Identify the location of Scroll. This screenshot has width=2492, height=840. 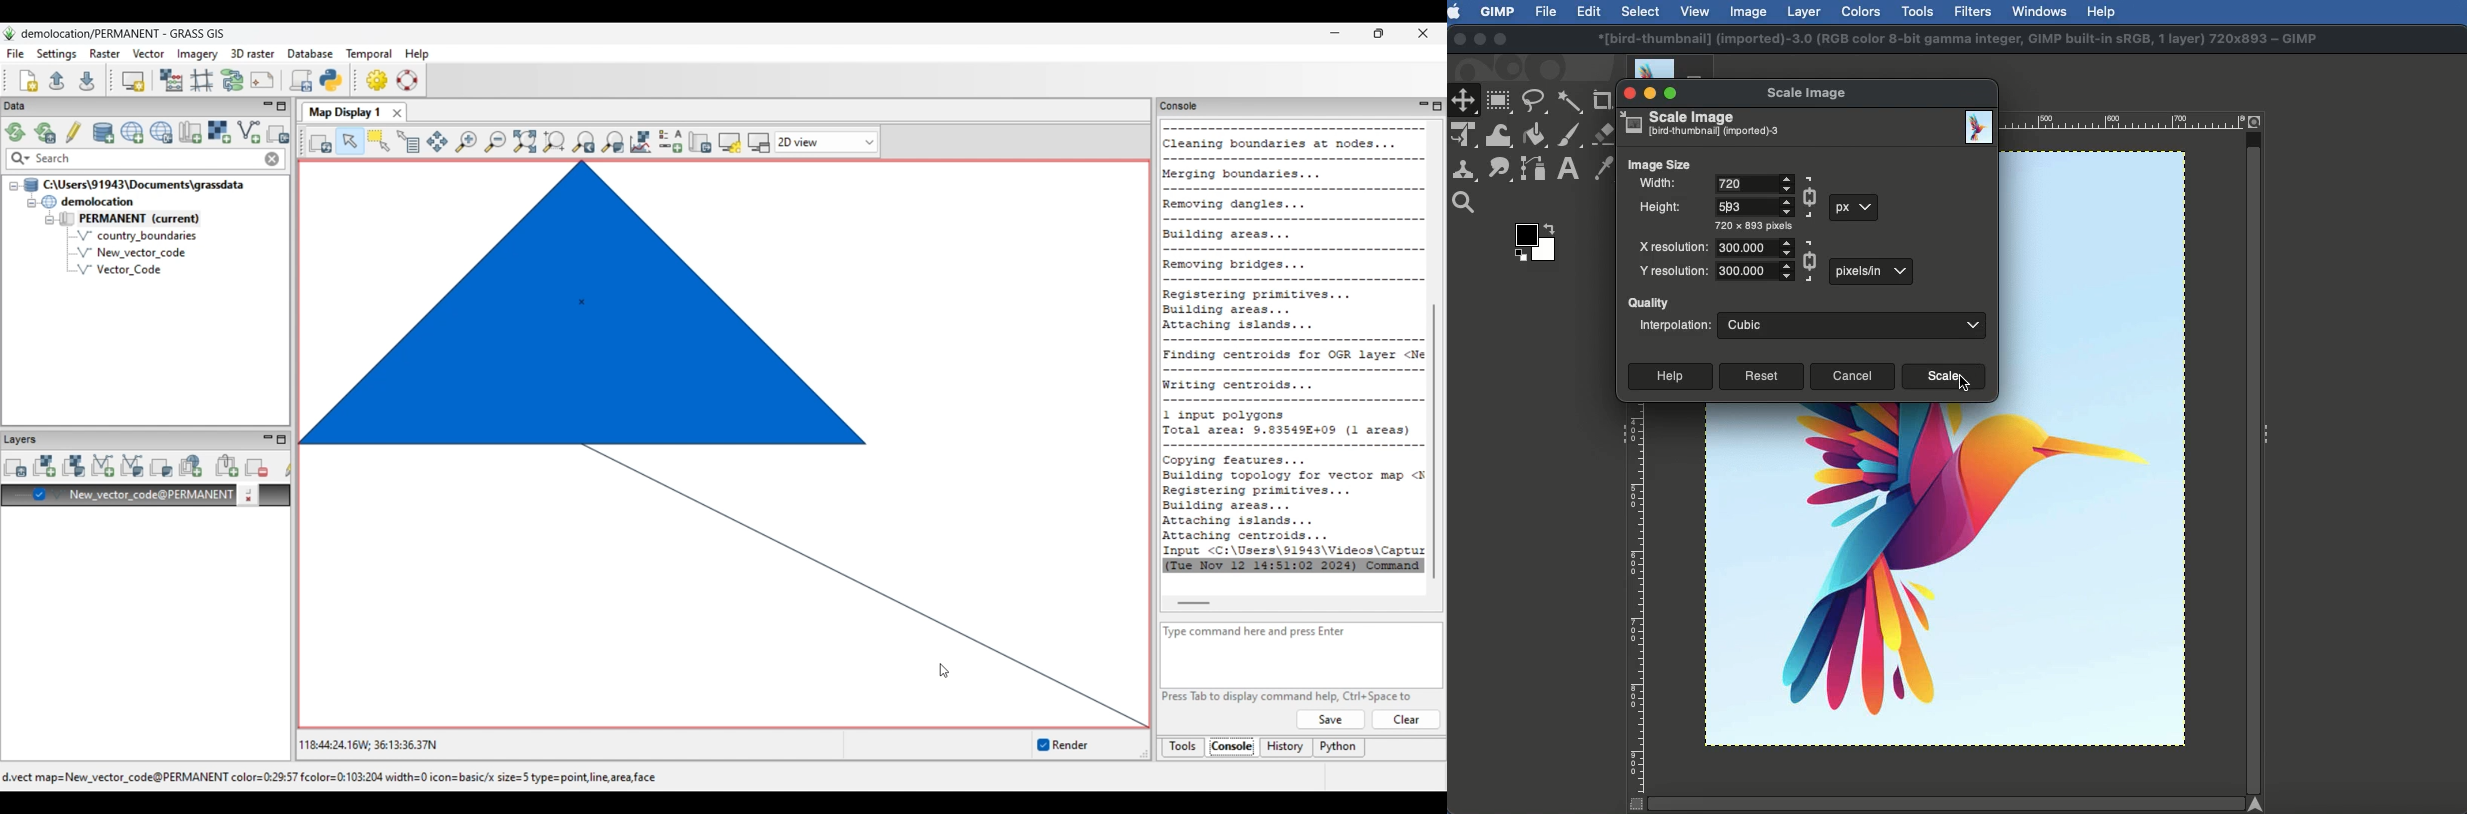
(1946, 804).